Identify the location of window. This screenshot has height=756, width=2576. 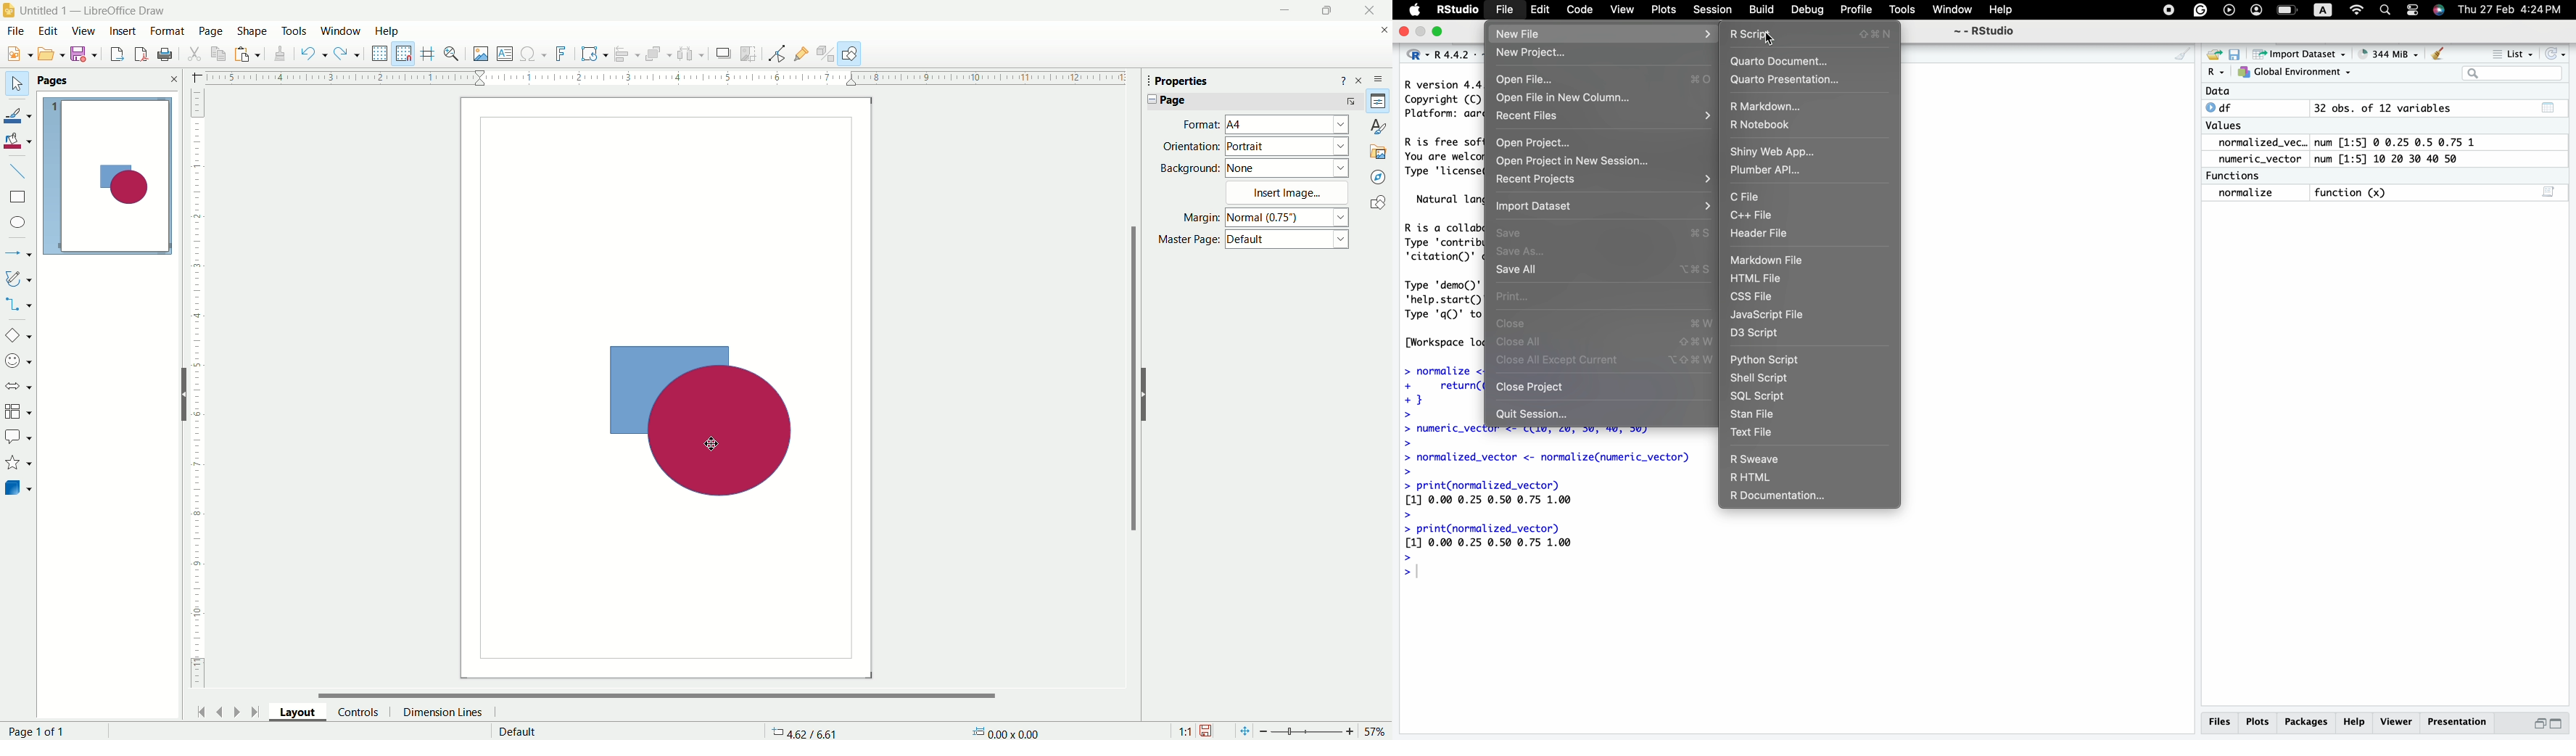
(342, 30).